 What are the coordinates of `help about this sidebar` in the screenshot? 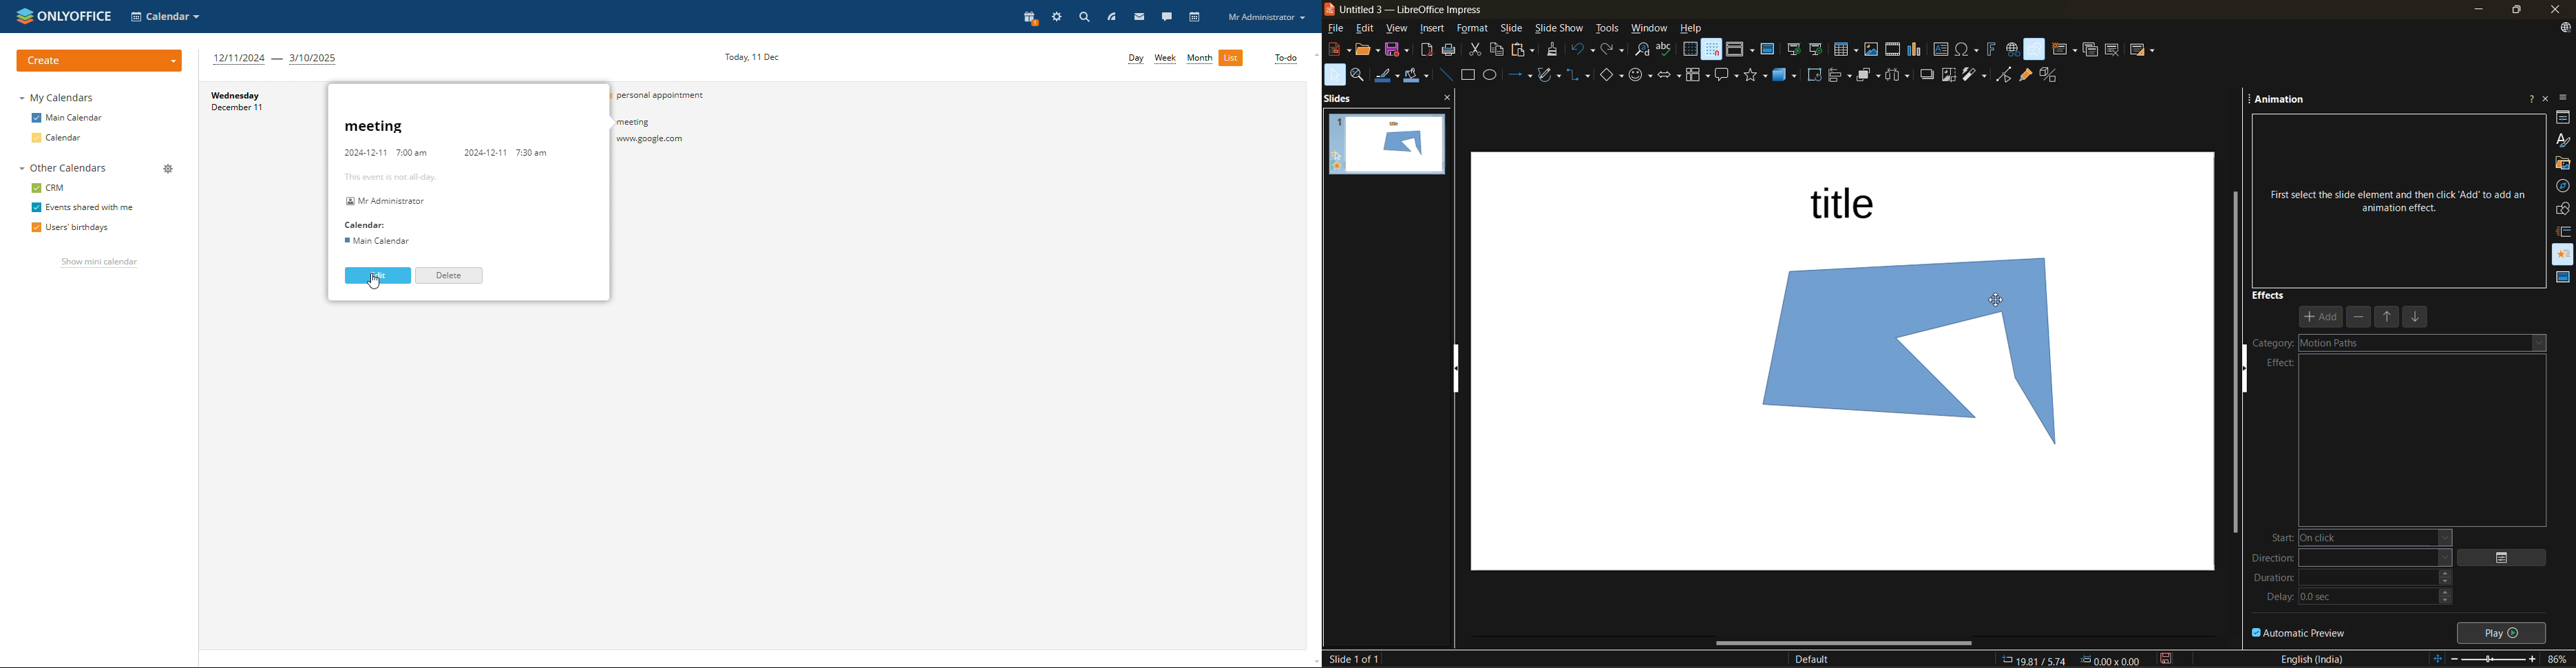 It's located at (2528, 97).